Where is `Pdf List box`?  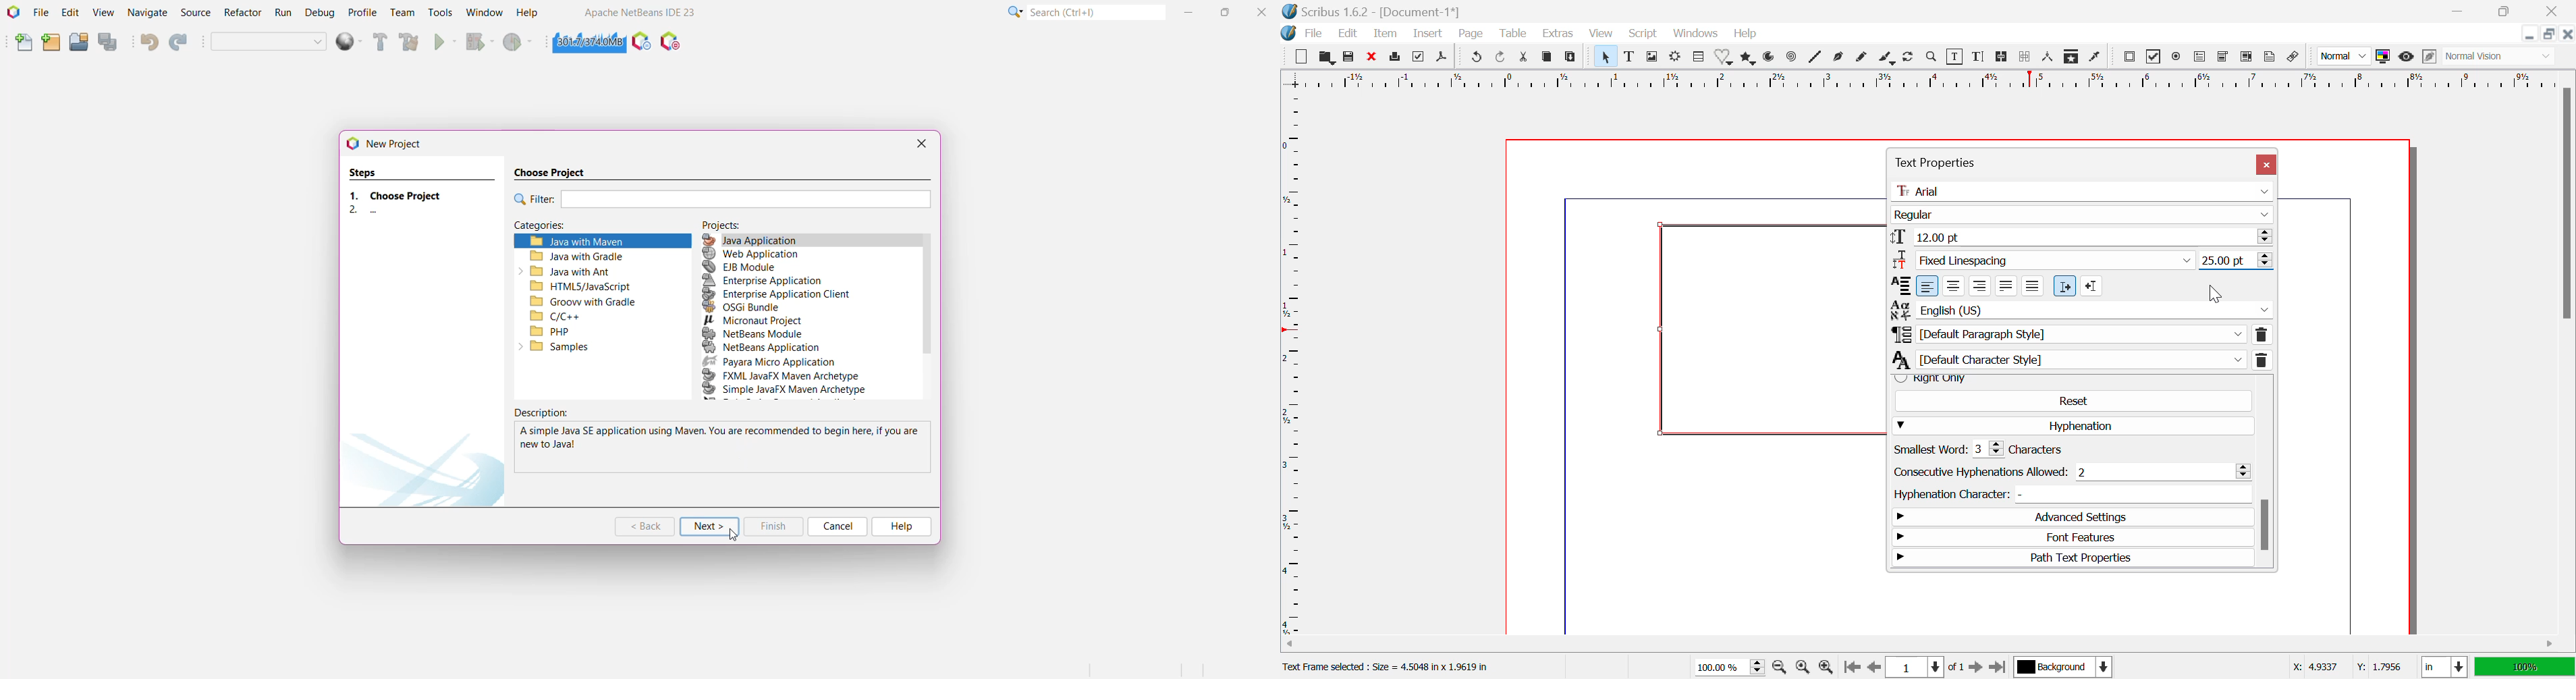 Pdf List box is located at coordinates (2245, 57).